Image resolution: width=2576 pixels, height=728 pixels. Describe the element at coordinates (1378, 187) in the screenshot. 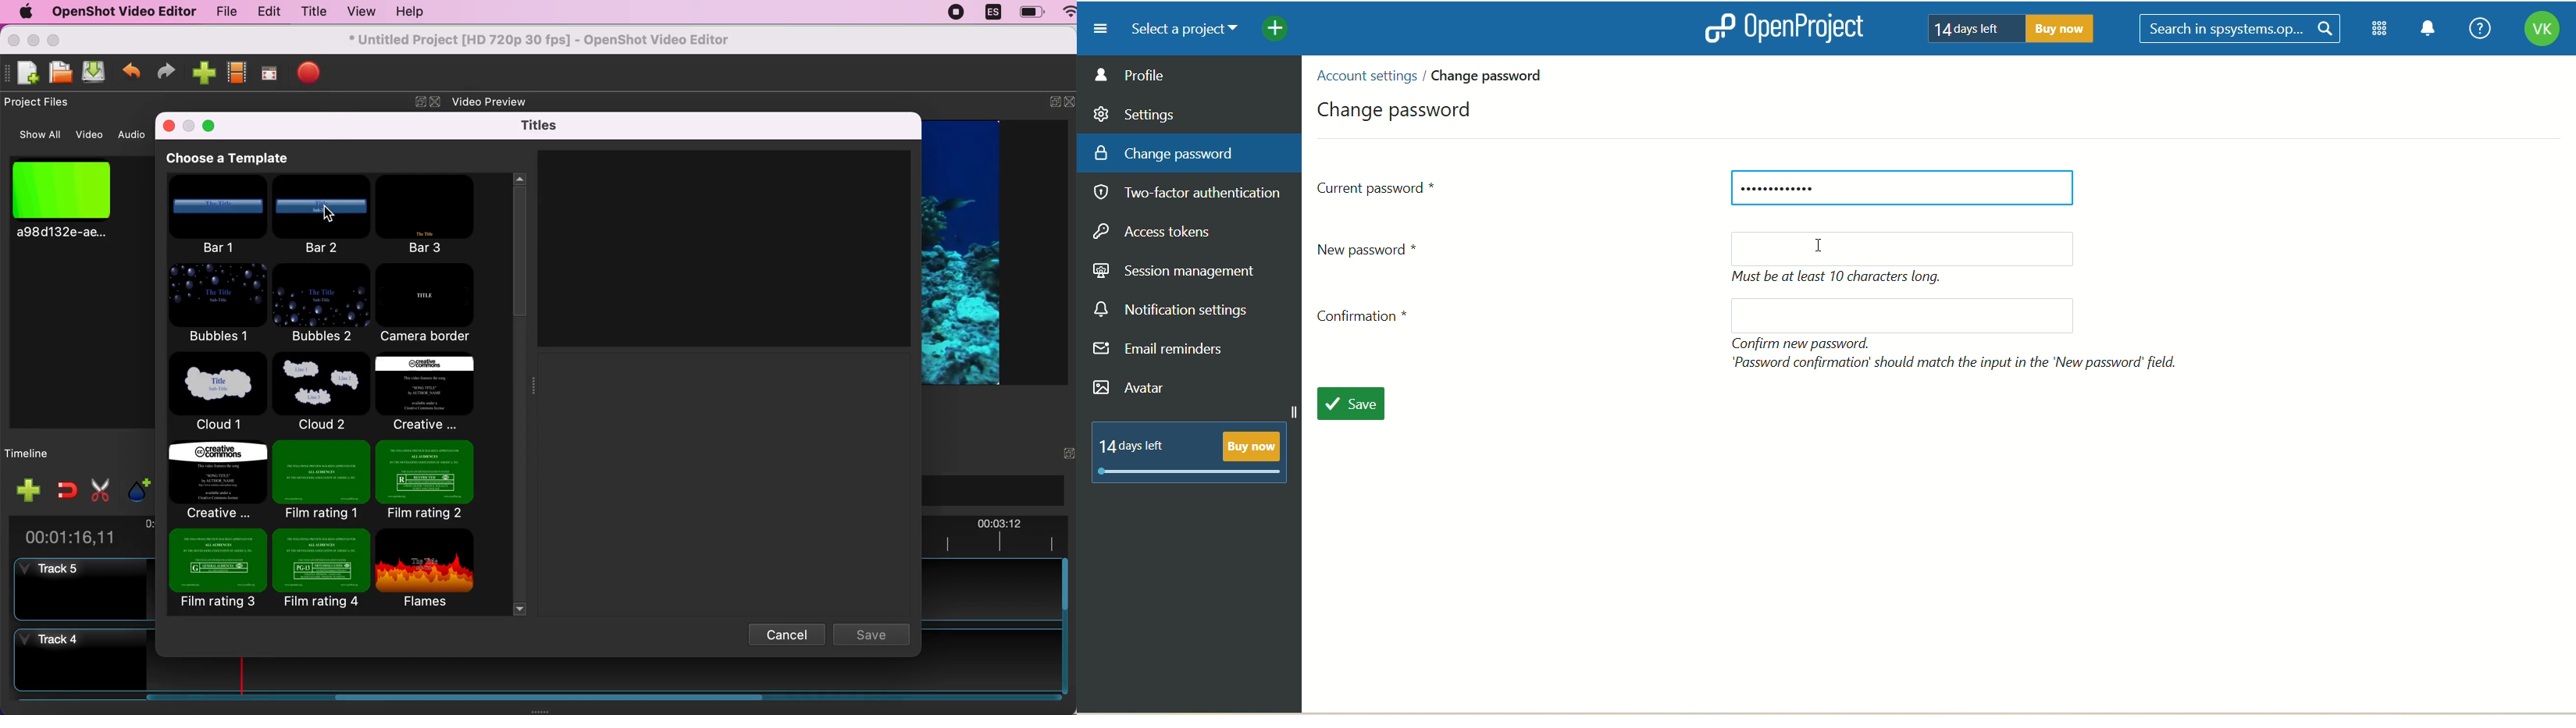

I see `current password` at that location.